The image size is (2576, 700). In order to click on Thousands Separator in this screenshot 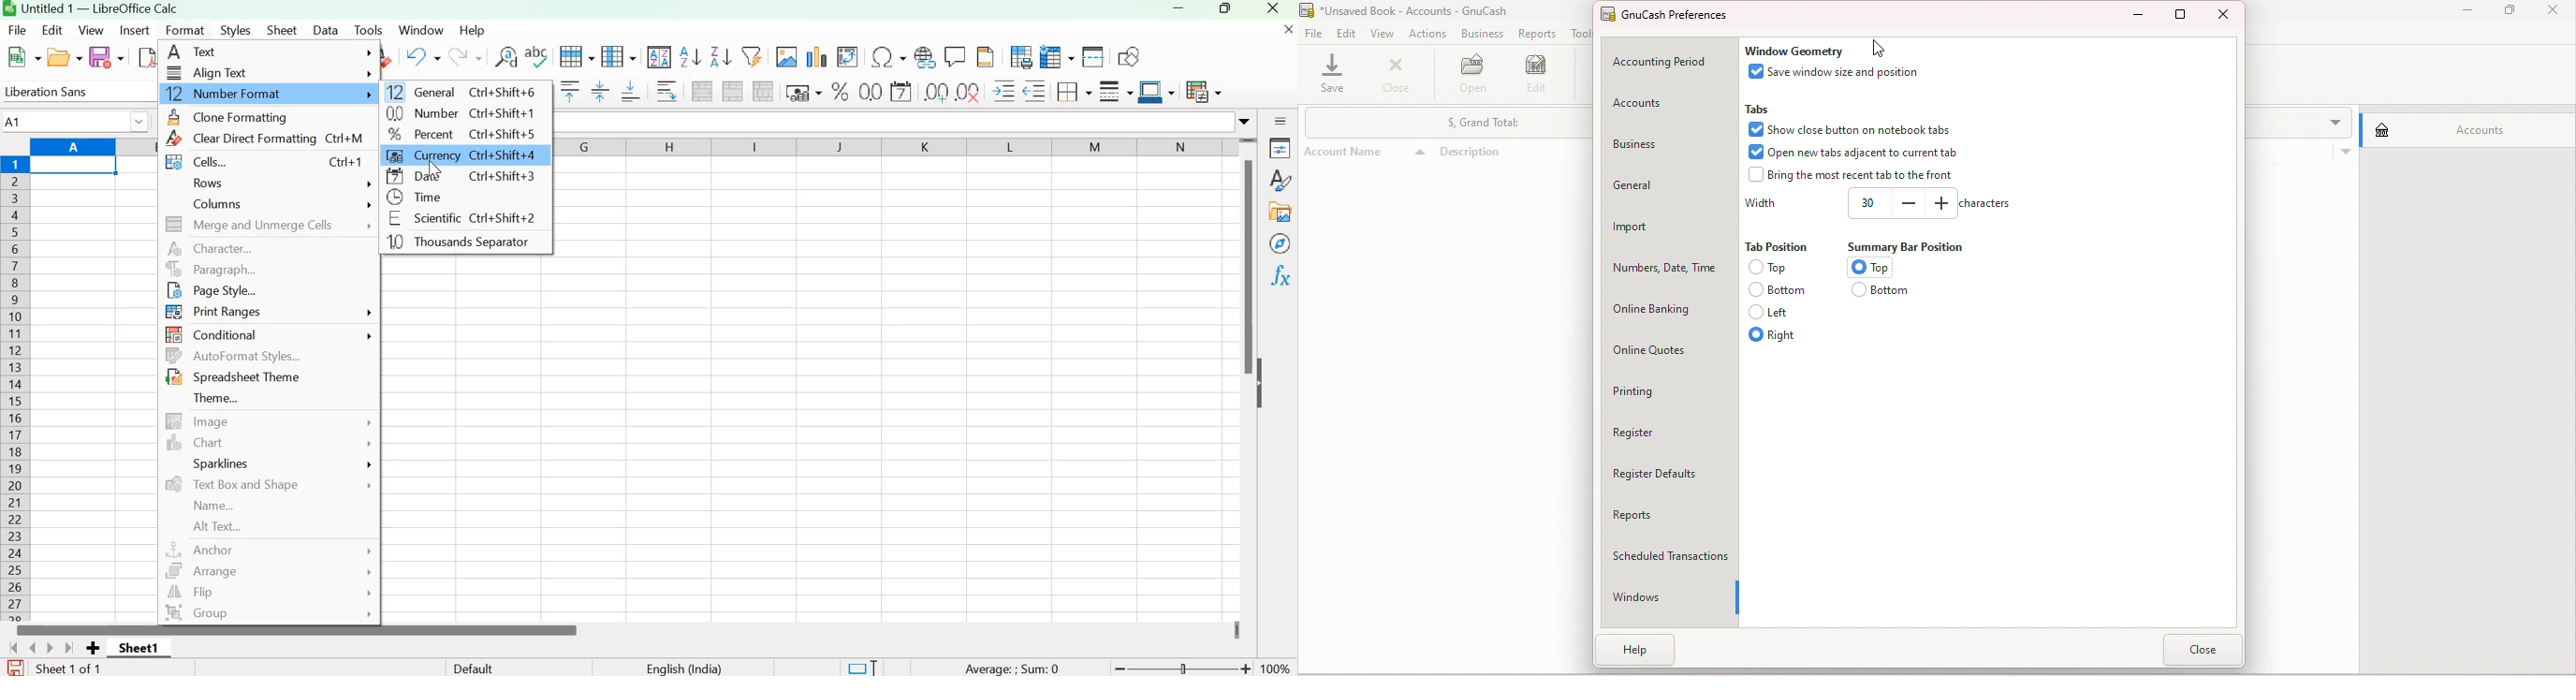, I will do `click(465, 243)`.